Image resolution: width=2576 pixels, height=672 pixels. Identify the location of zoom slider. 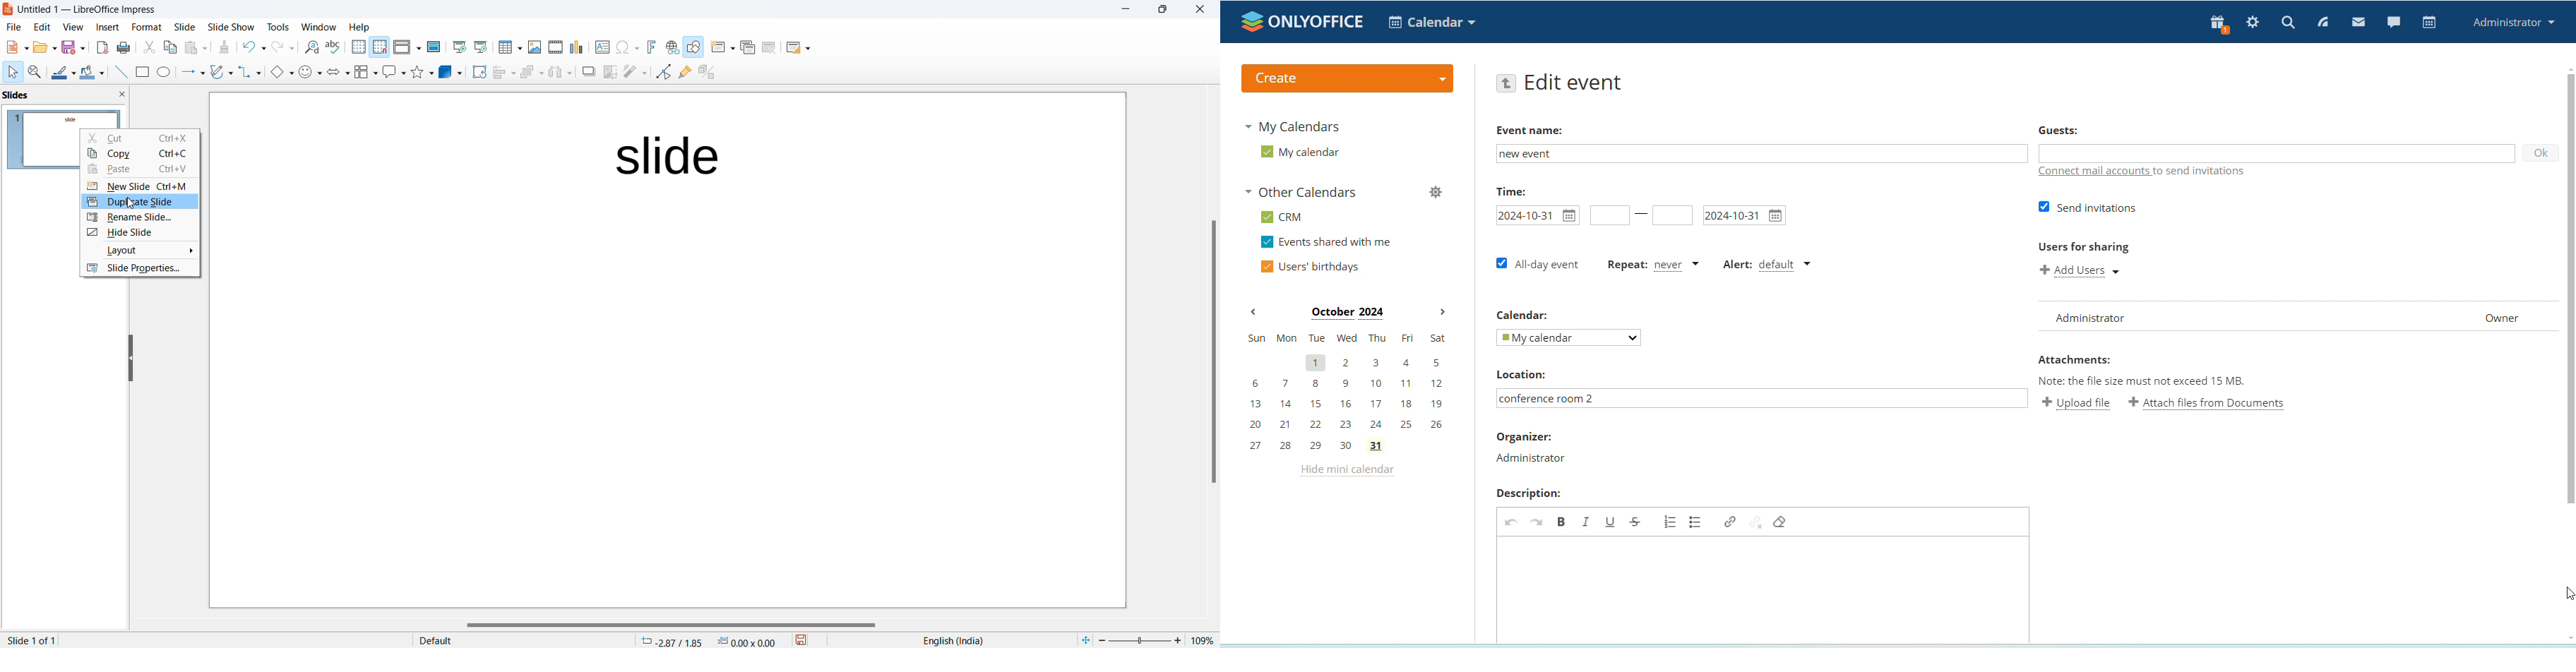
(1143, 639).